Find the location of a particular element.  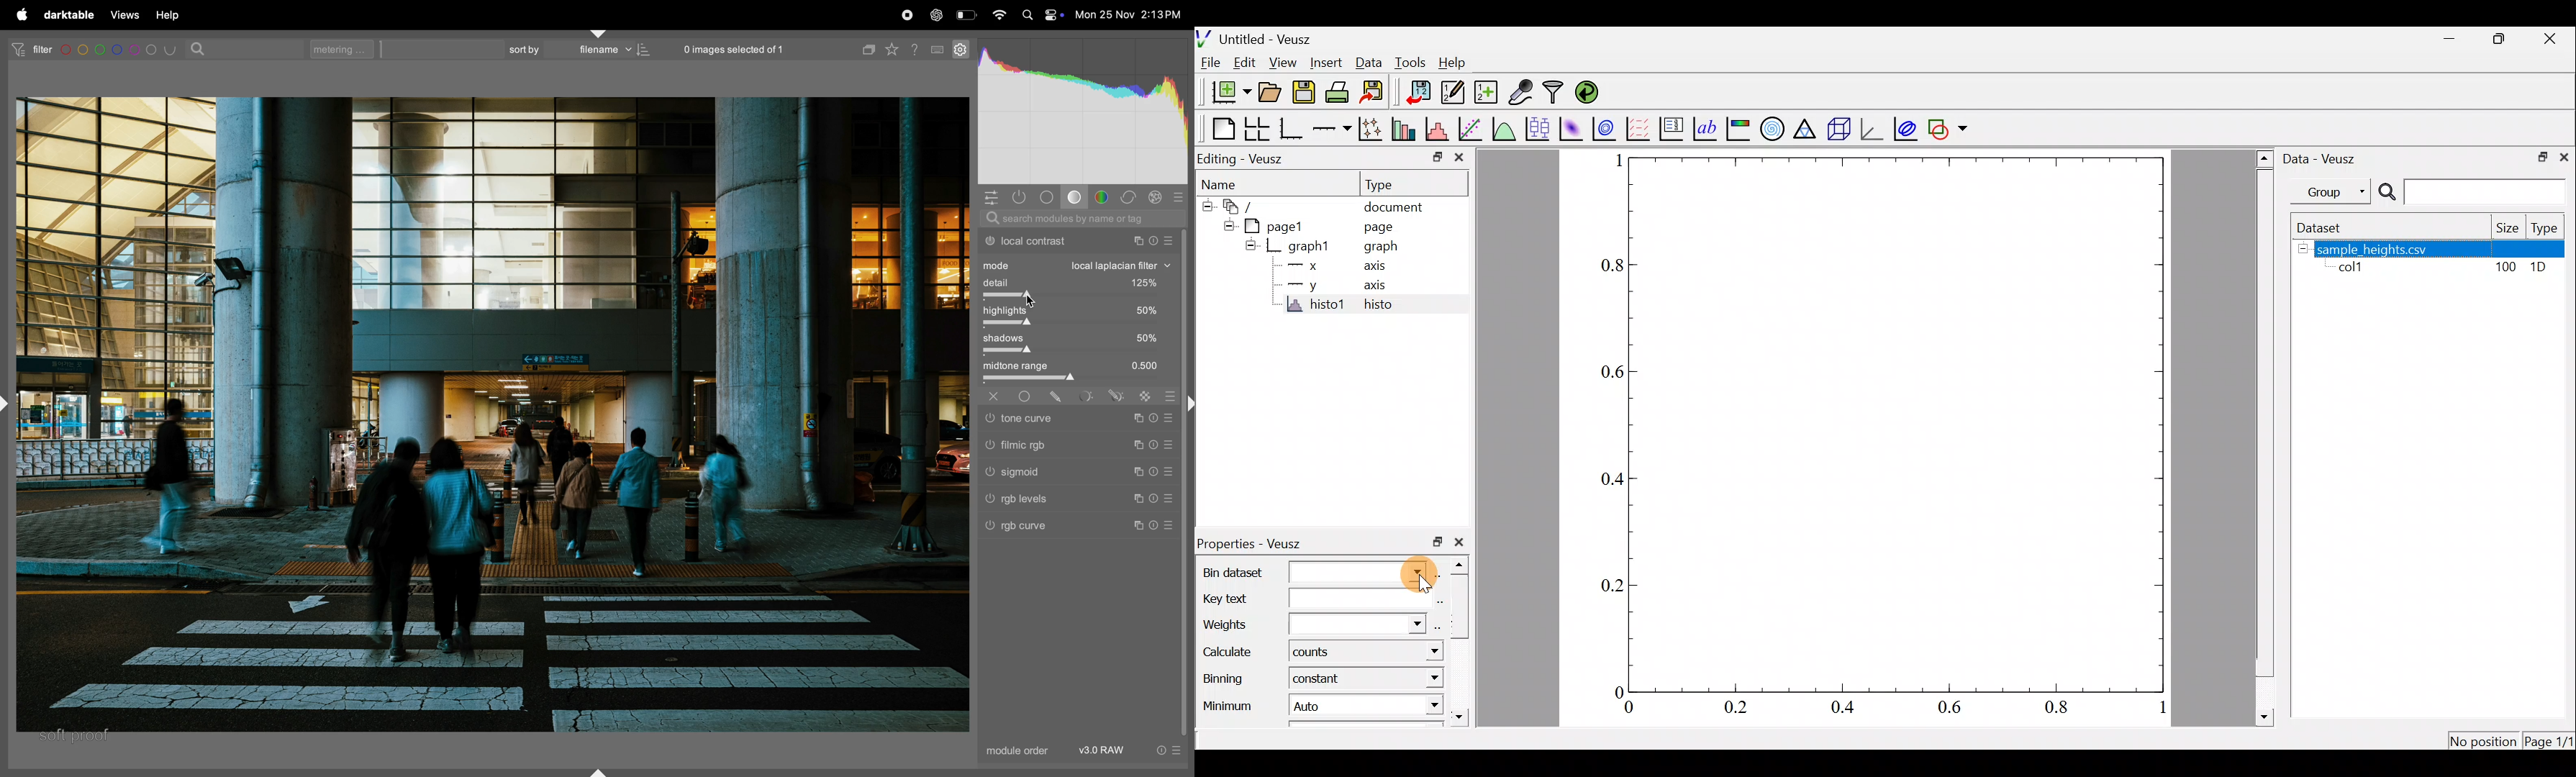

File is located at coordinates (1212, 64).